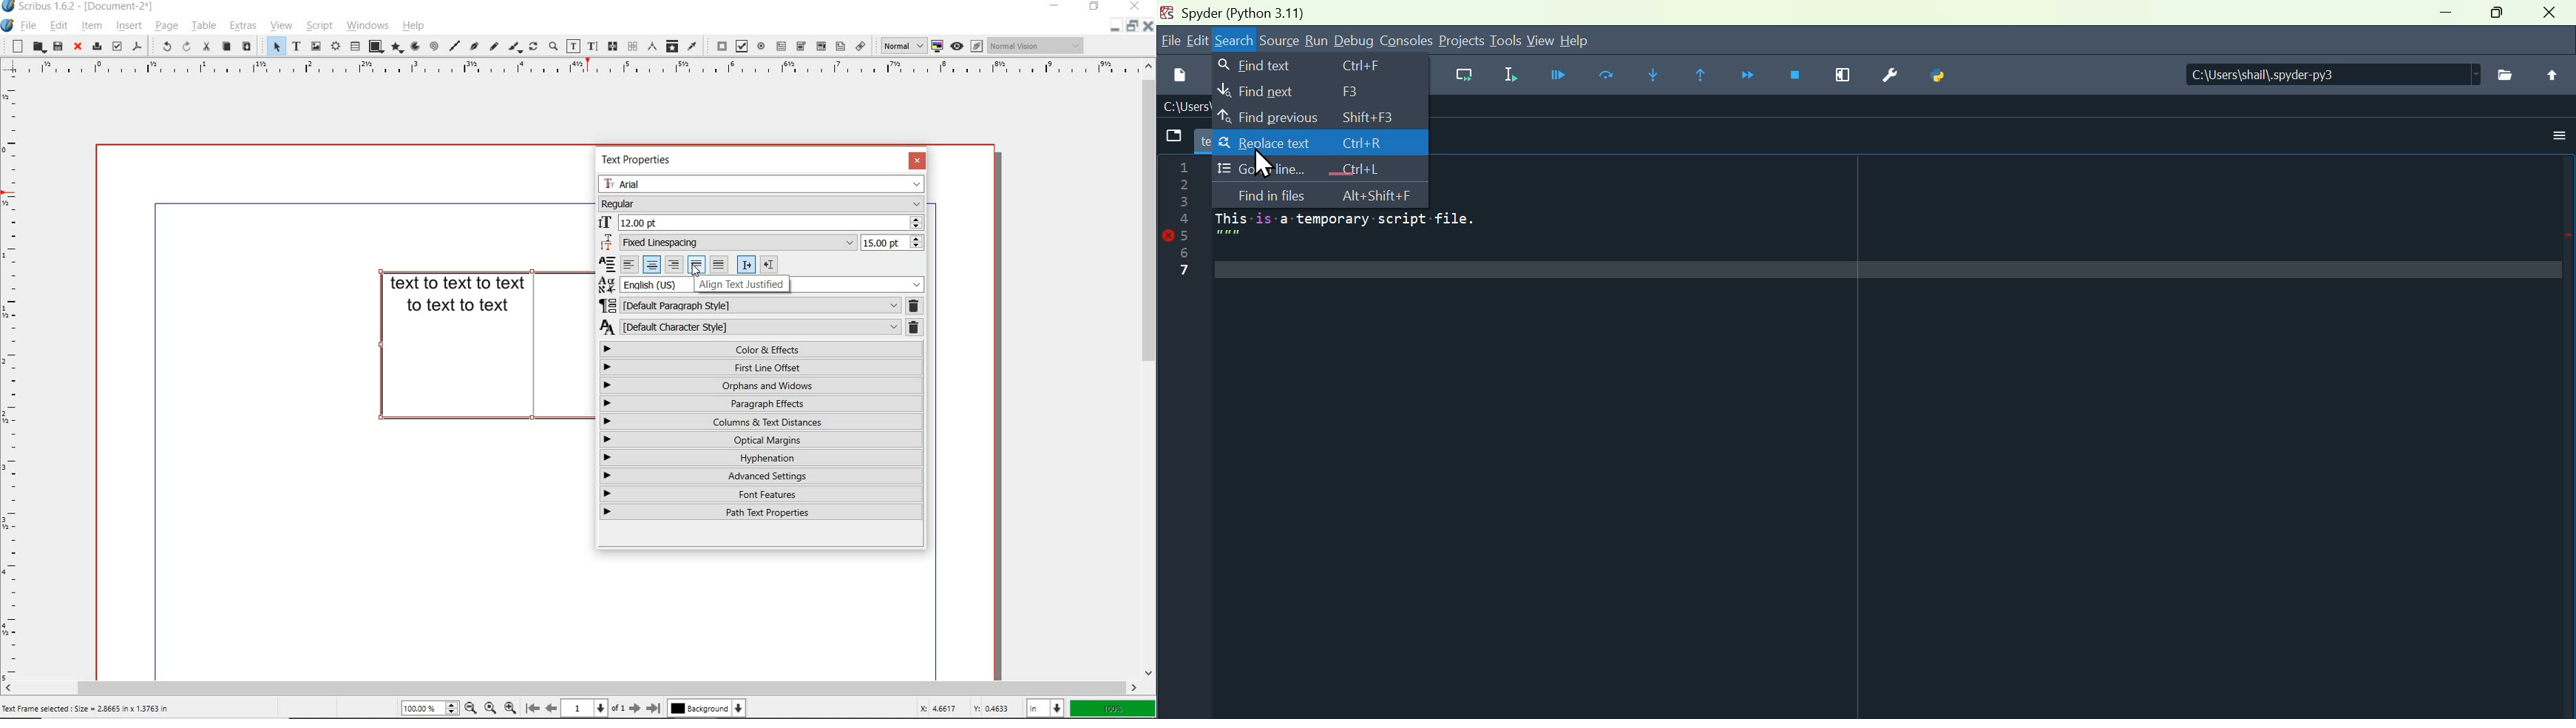  I want to click on Continue execution until next function, so click(1751, 74).